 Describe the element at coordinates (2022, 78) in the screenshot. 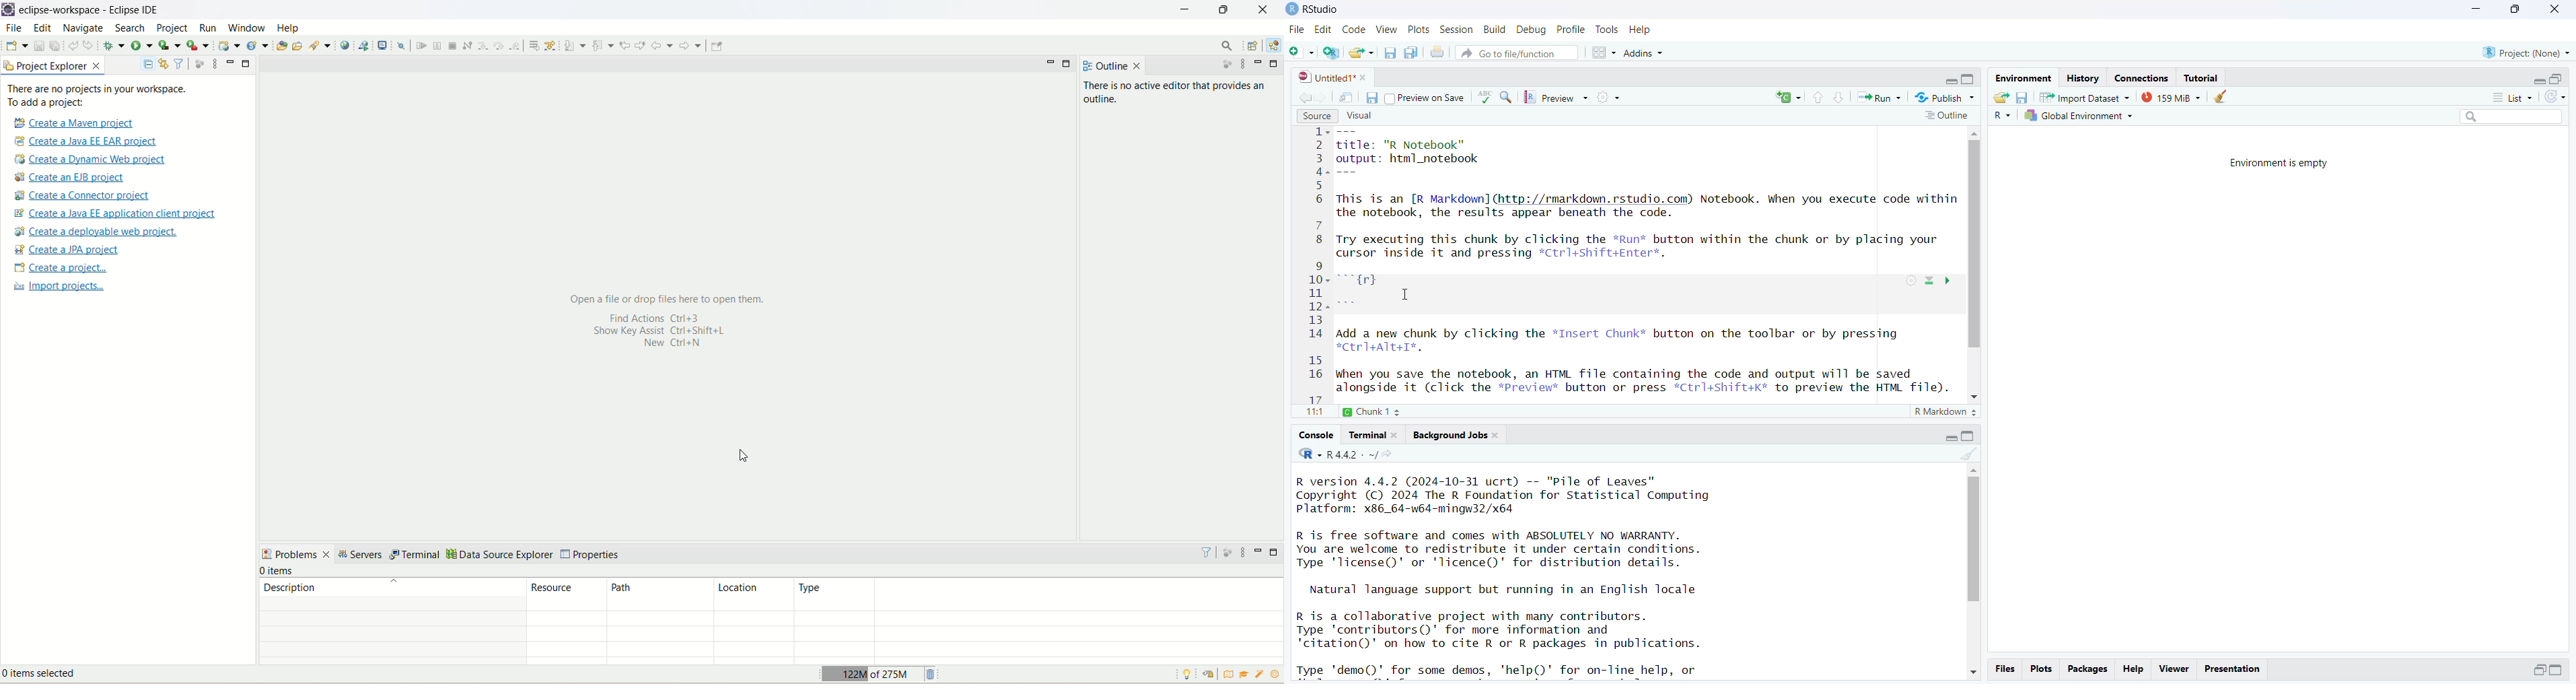

I see `environment` at that location.